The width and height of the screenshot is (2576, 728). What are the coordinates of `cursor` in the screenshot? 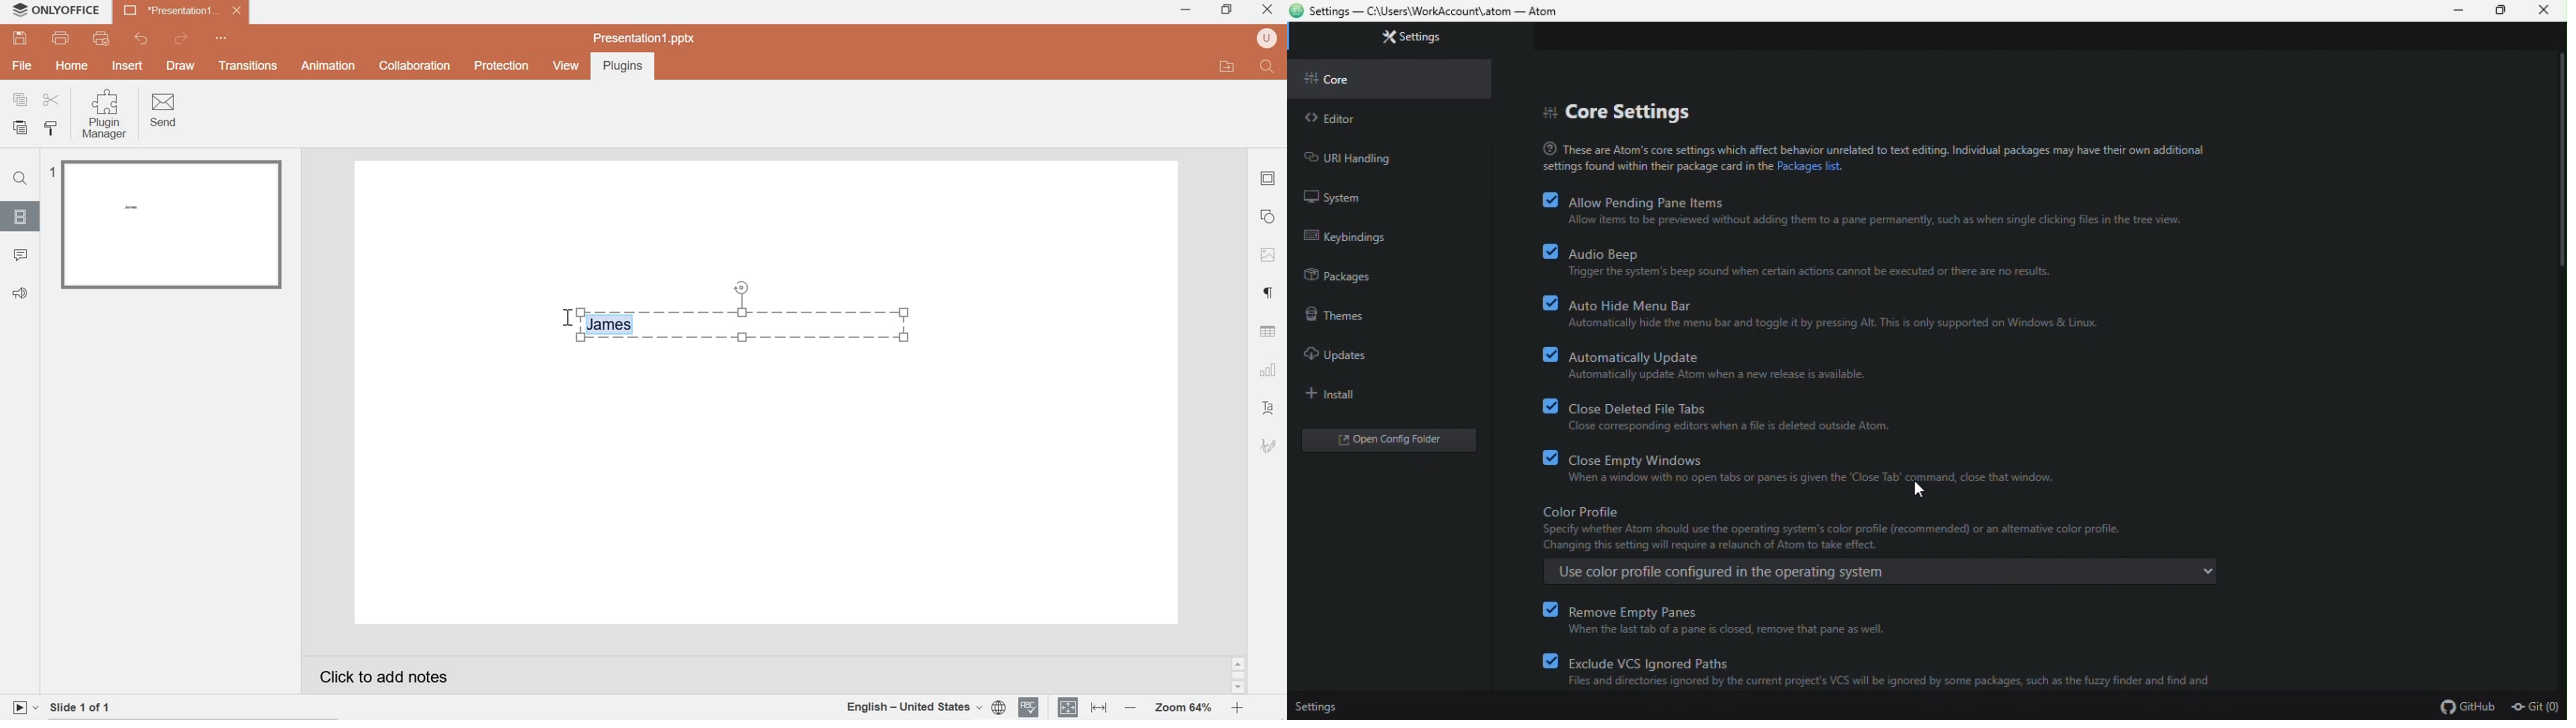 It's located at (570, 321).